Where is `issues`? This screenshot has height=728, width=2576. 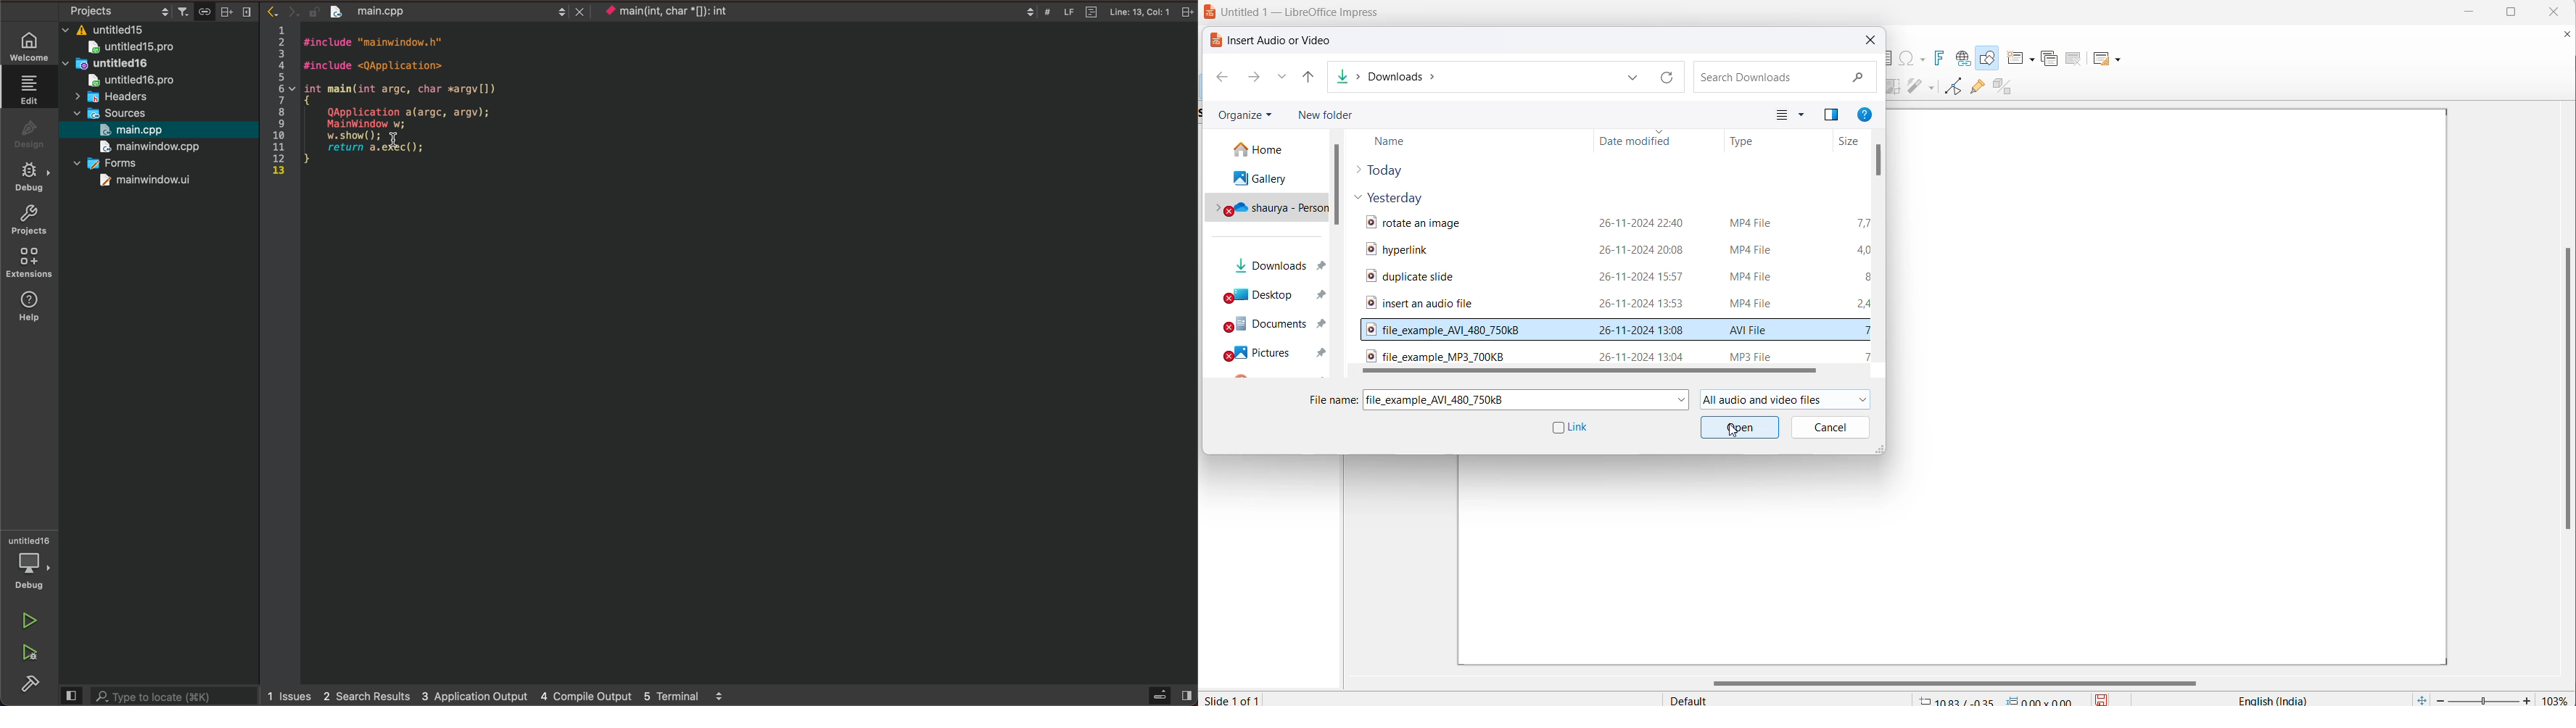 issues is located at coordinates (292, 697).